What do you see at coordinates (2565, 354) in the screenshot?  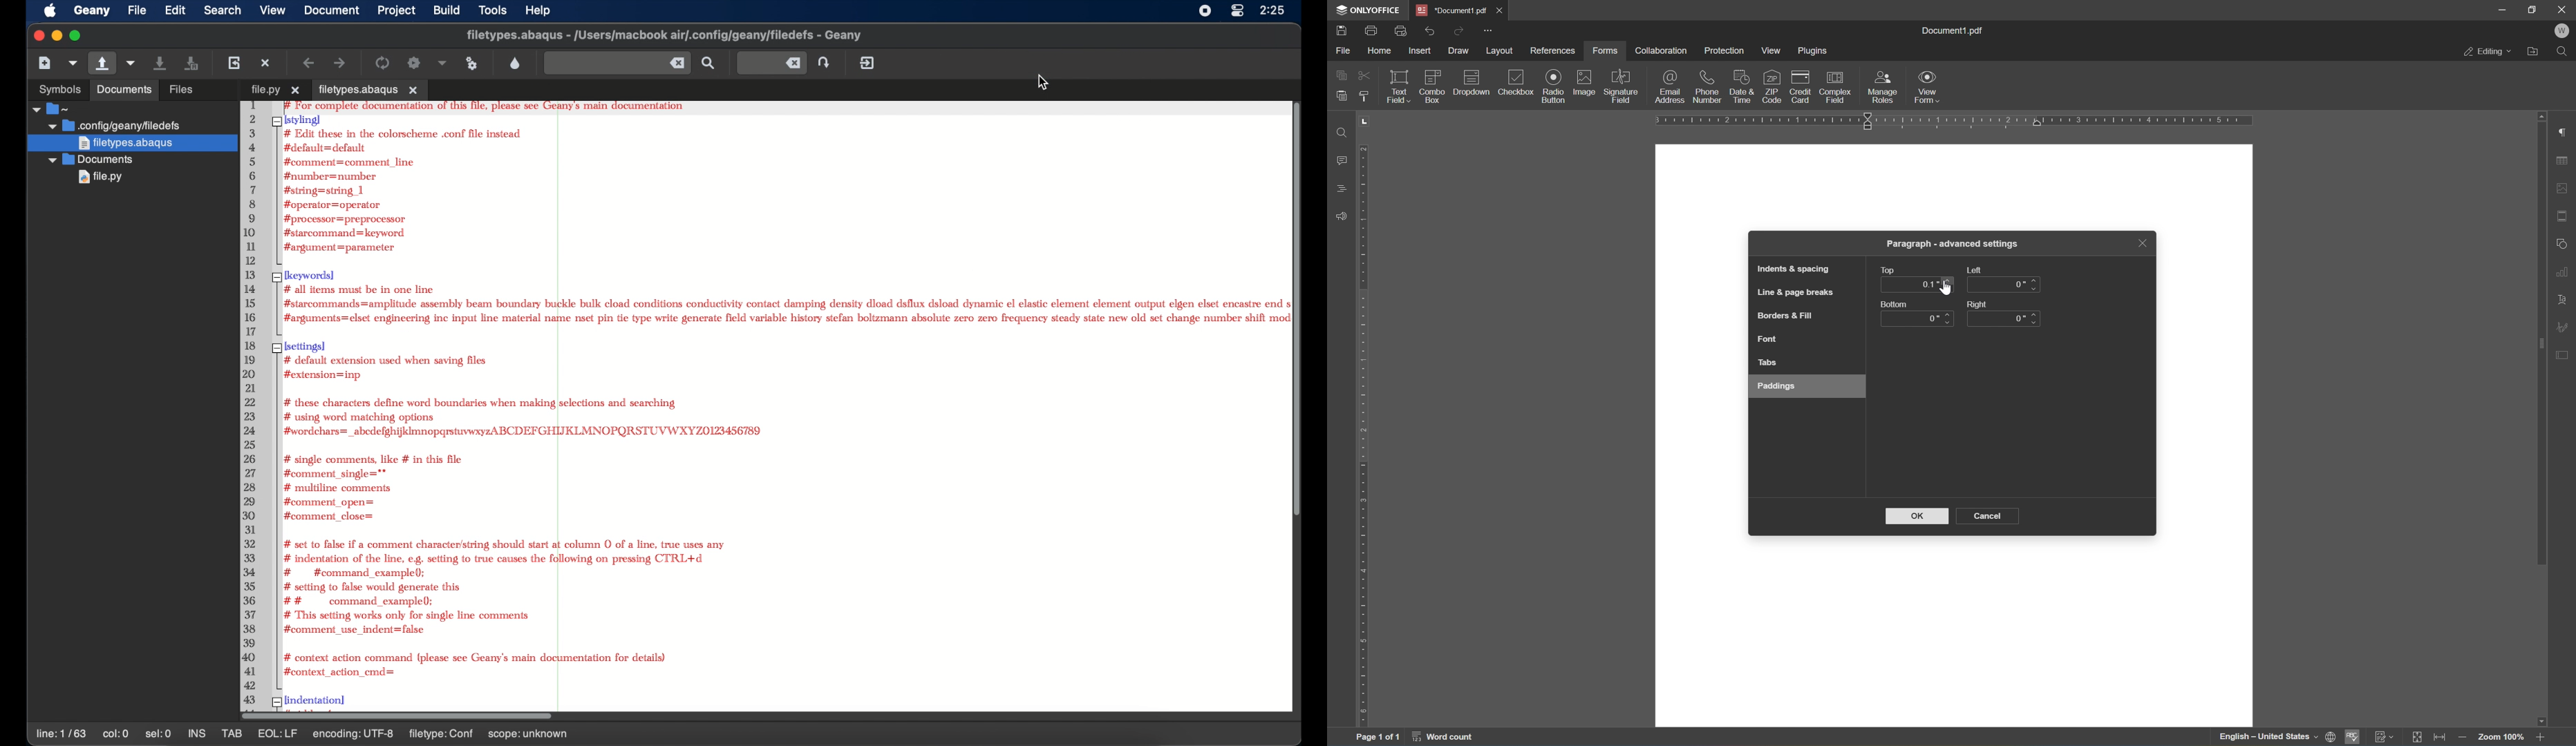 I see `form settings` at bounding box center [2565, 354].